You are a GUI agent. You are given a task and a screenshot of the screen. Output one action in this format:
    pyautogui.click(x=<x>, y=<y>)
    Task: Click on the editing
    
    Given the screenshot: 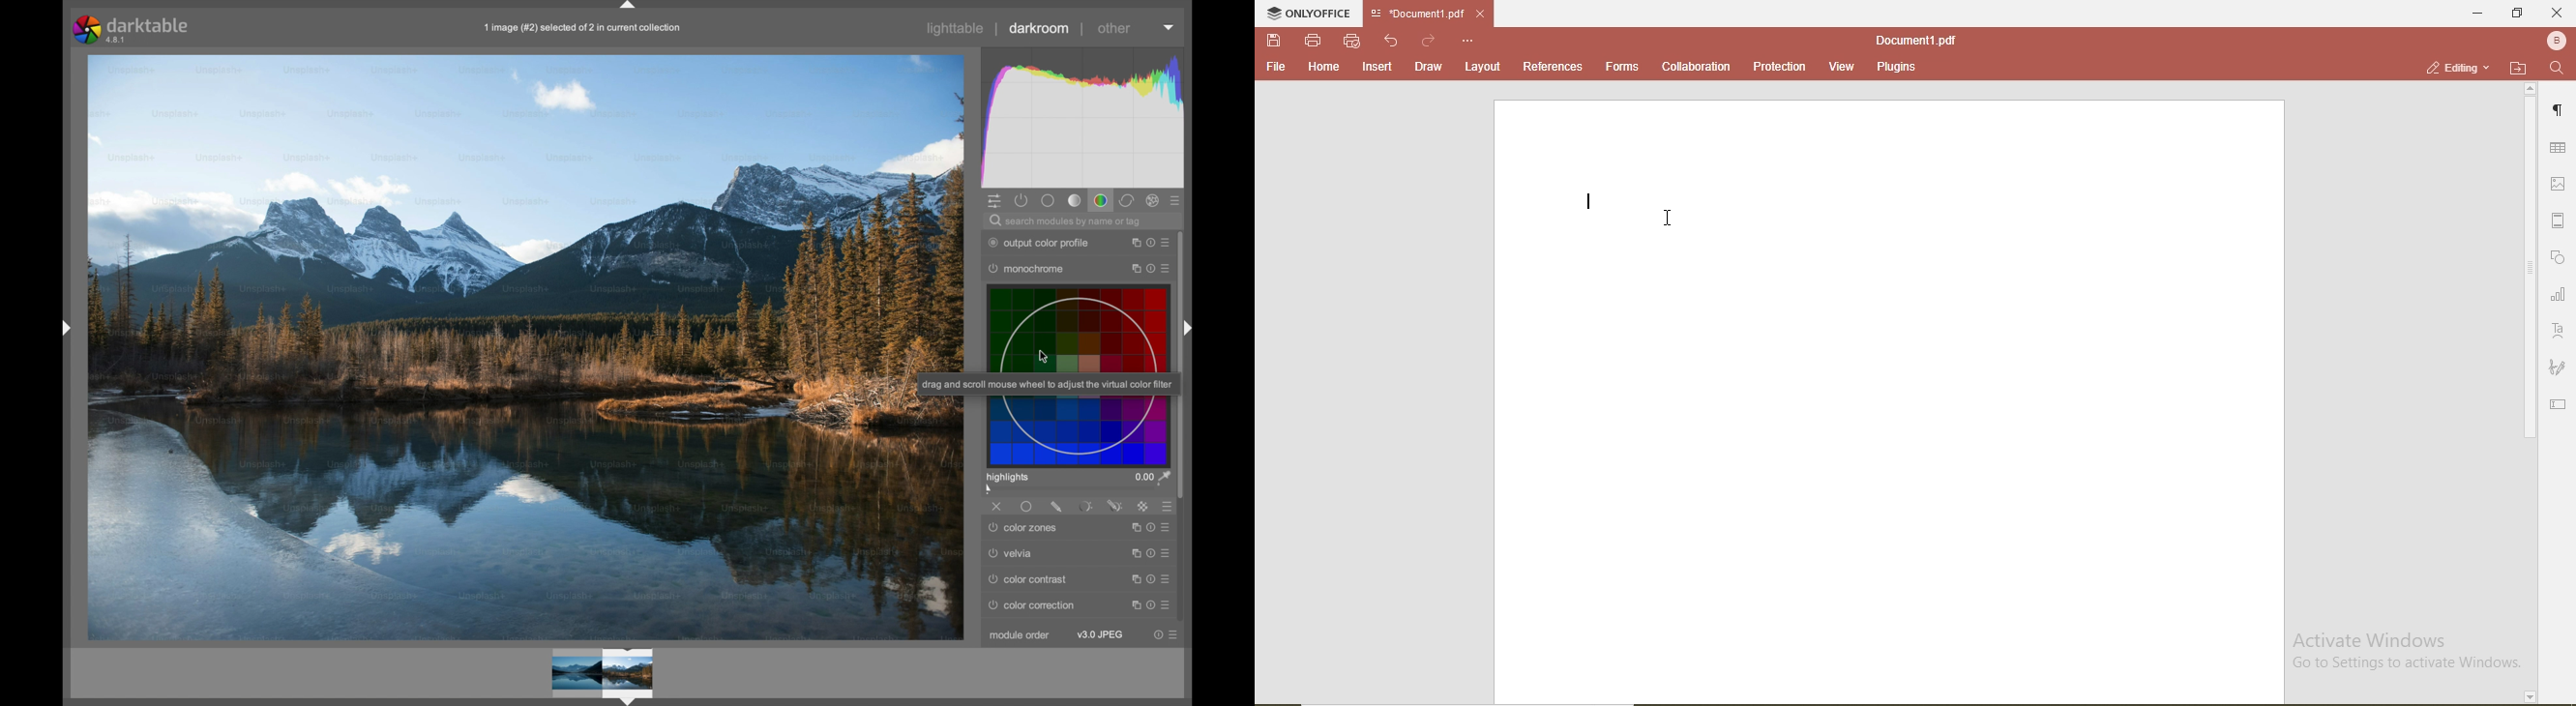 What is the action you would take?
    pyautogui.click(x=2460, y=66)
    